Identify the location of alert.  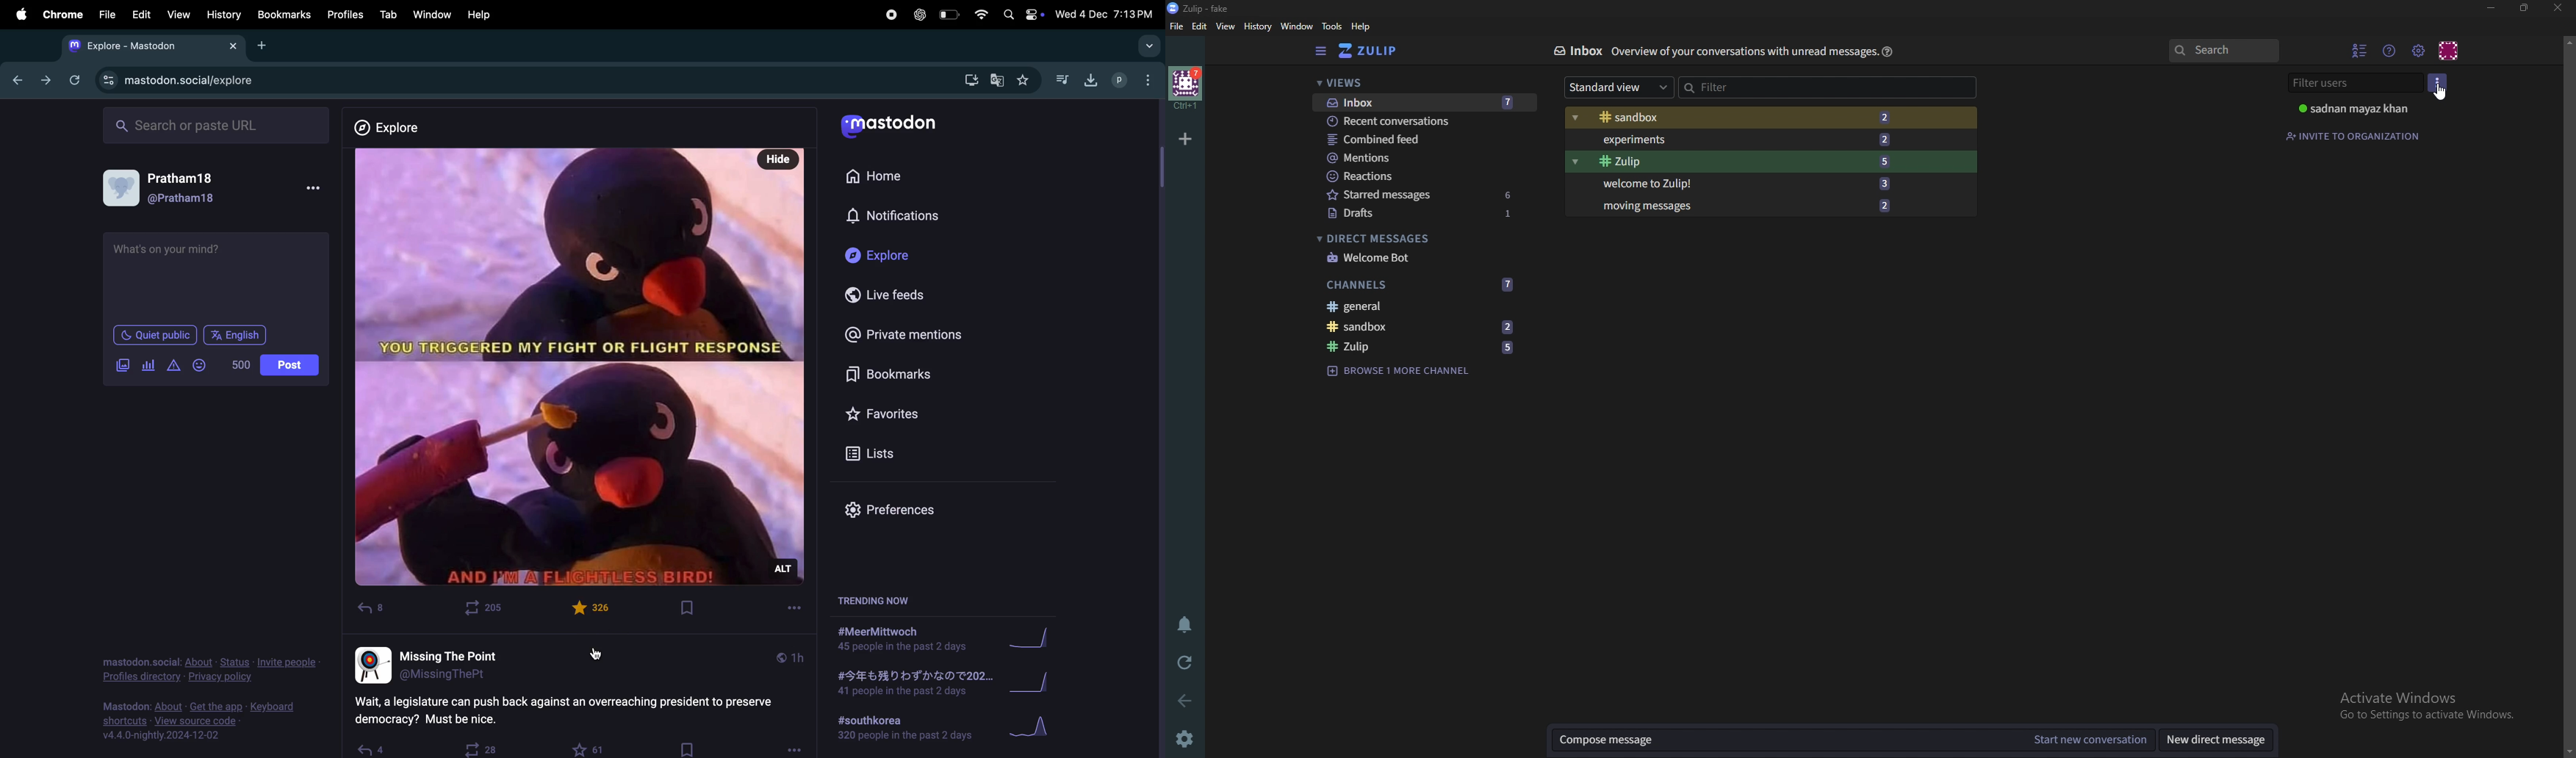
(171, 363).